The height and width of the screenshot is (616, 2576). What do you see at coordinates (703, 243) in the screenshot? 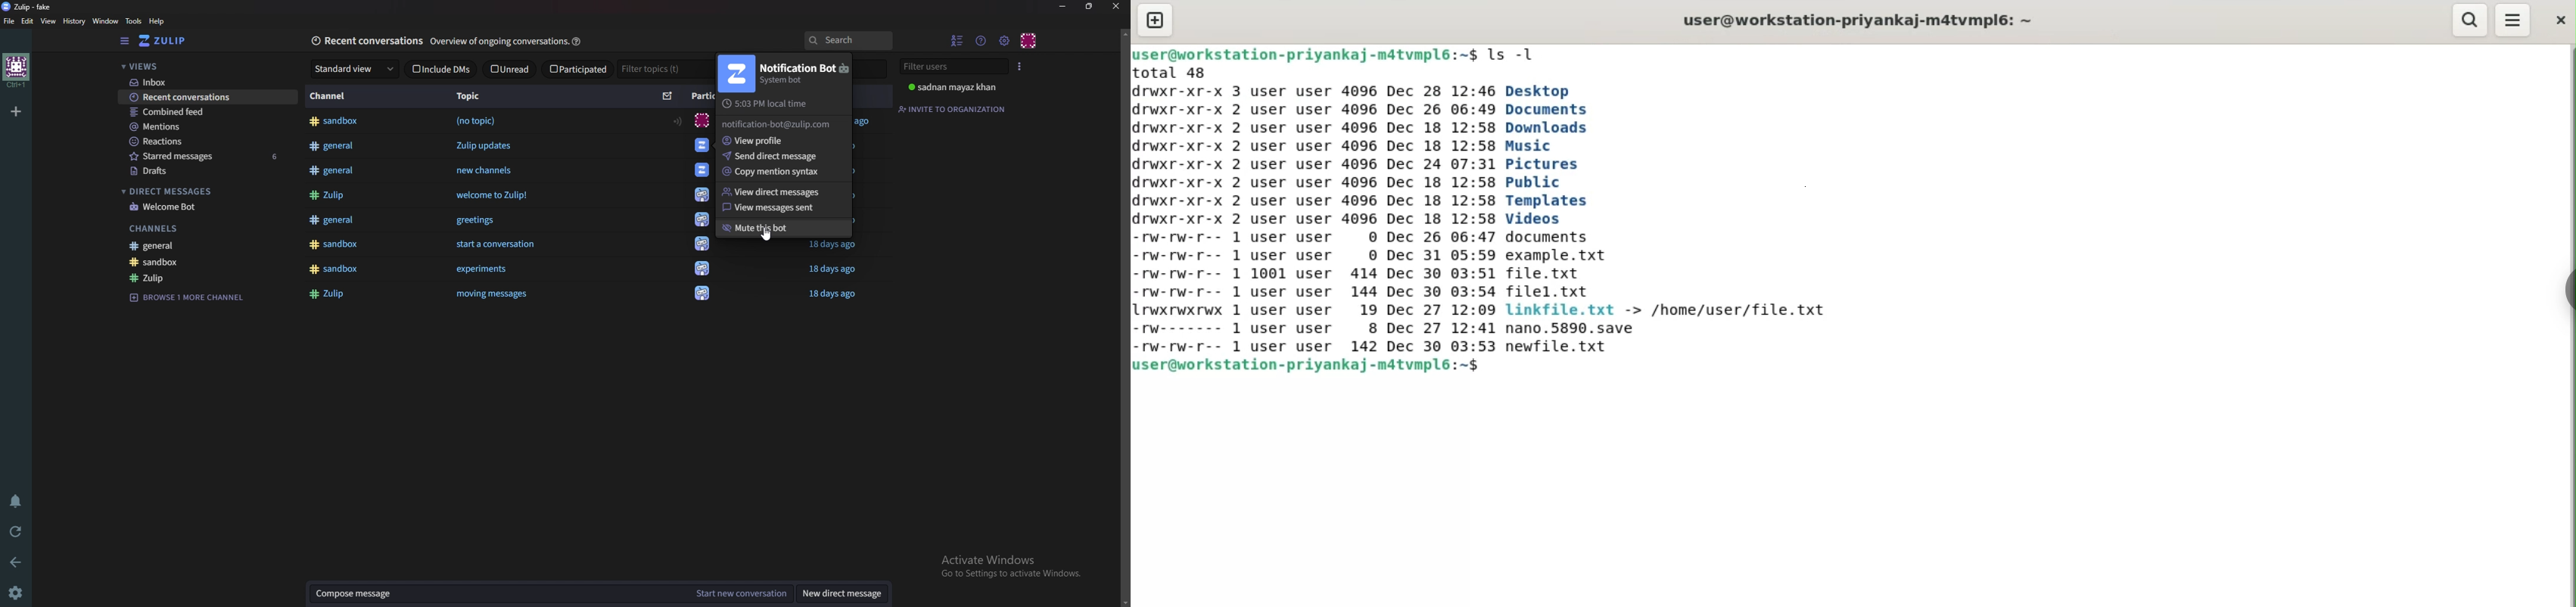
I see `icon` at bounding box center [703, 243].